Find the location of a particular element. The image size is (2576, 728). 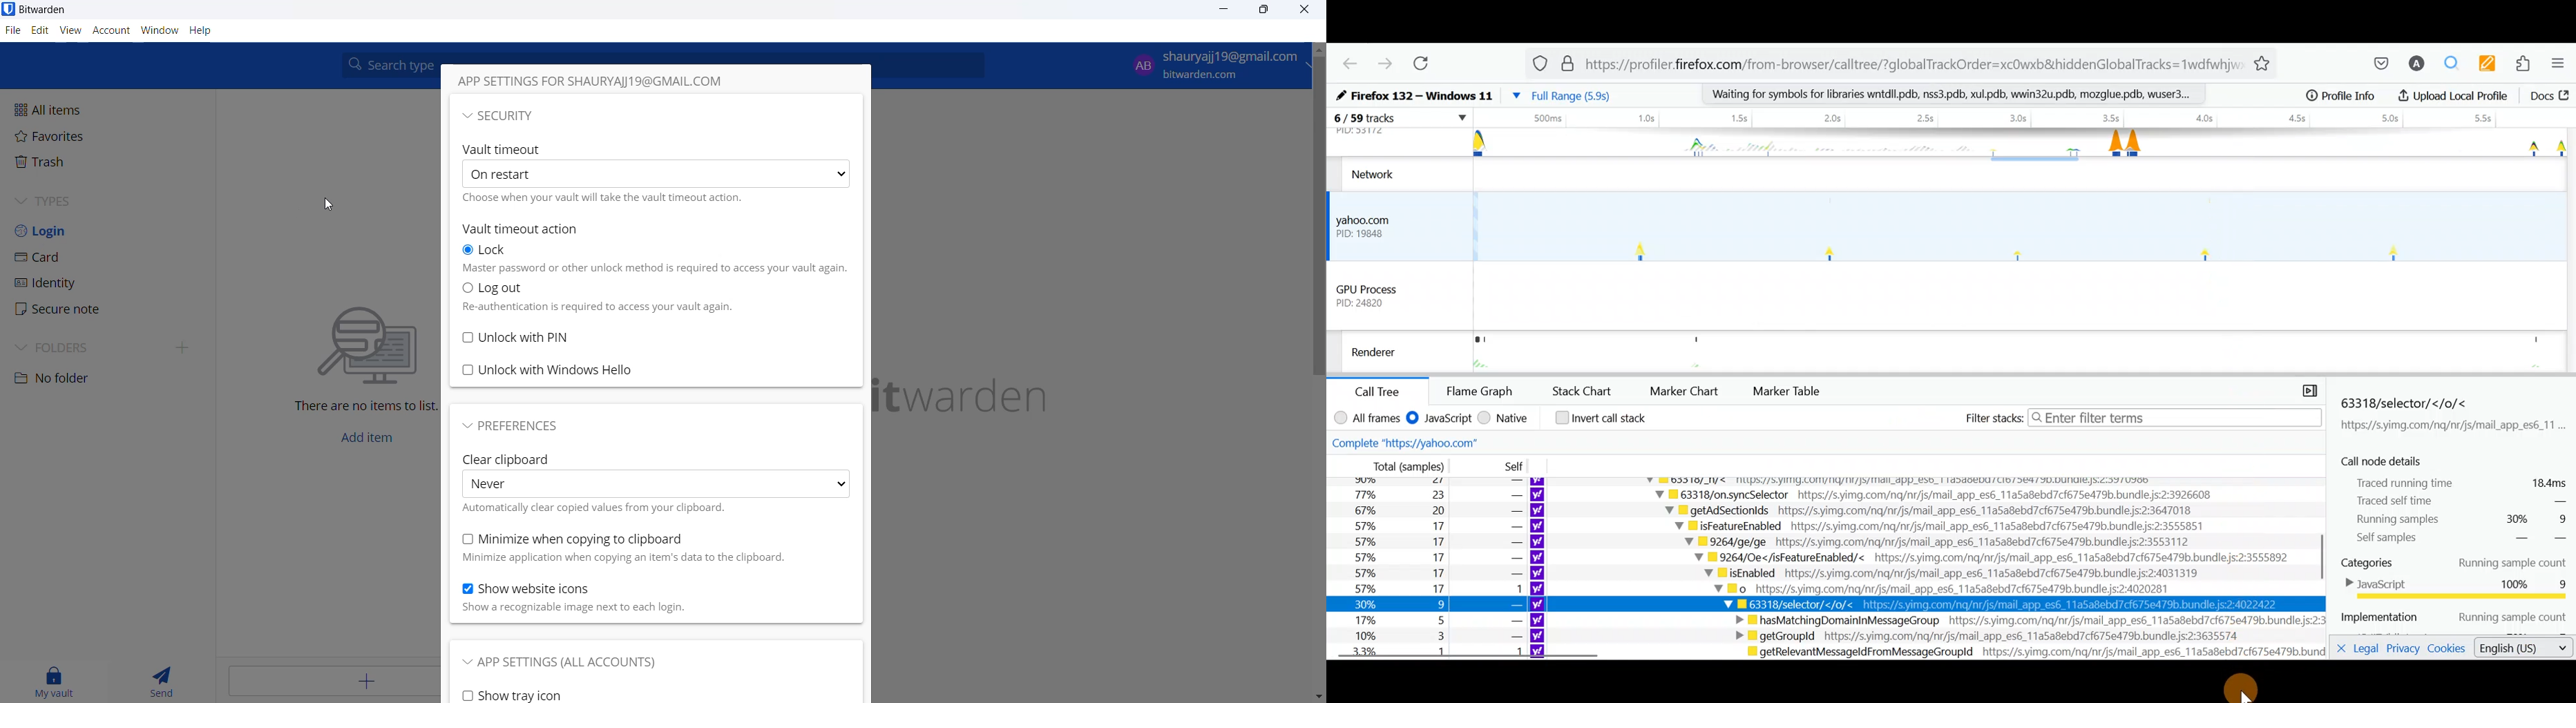

my vault  is located at coordinates (55, 683).